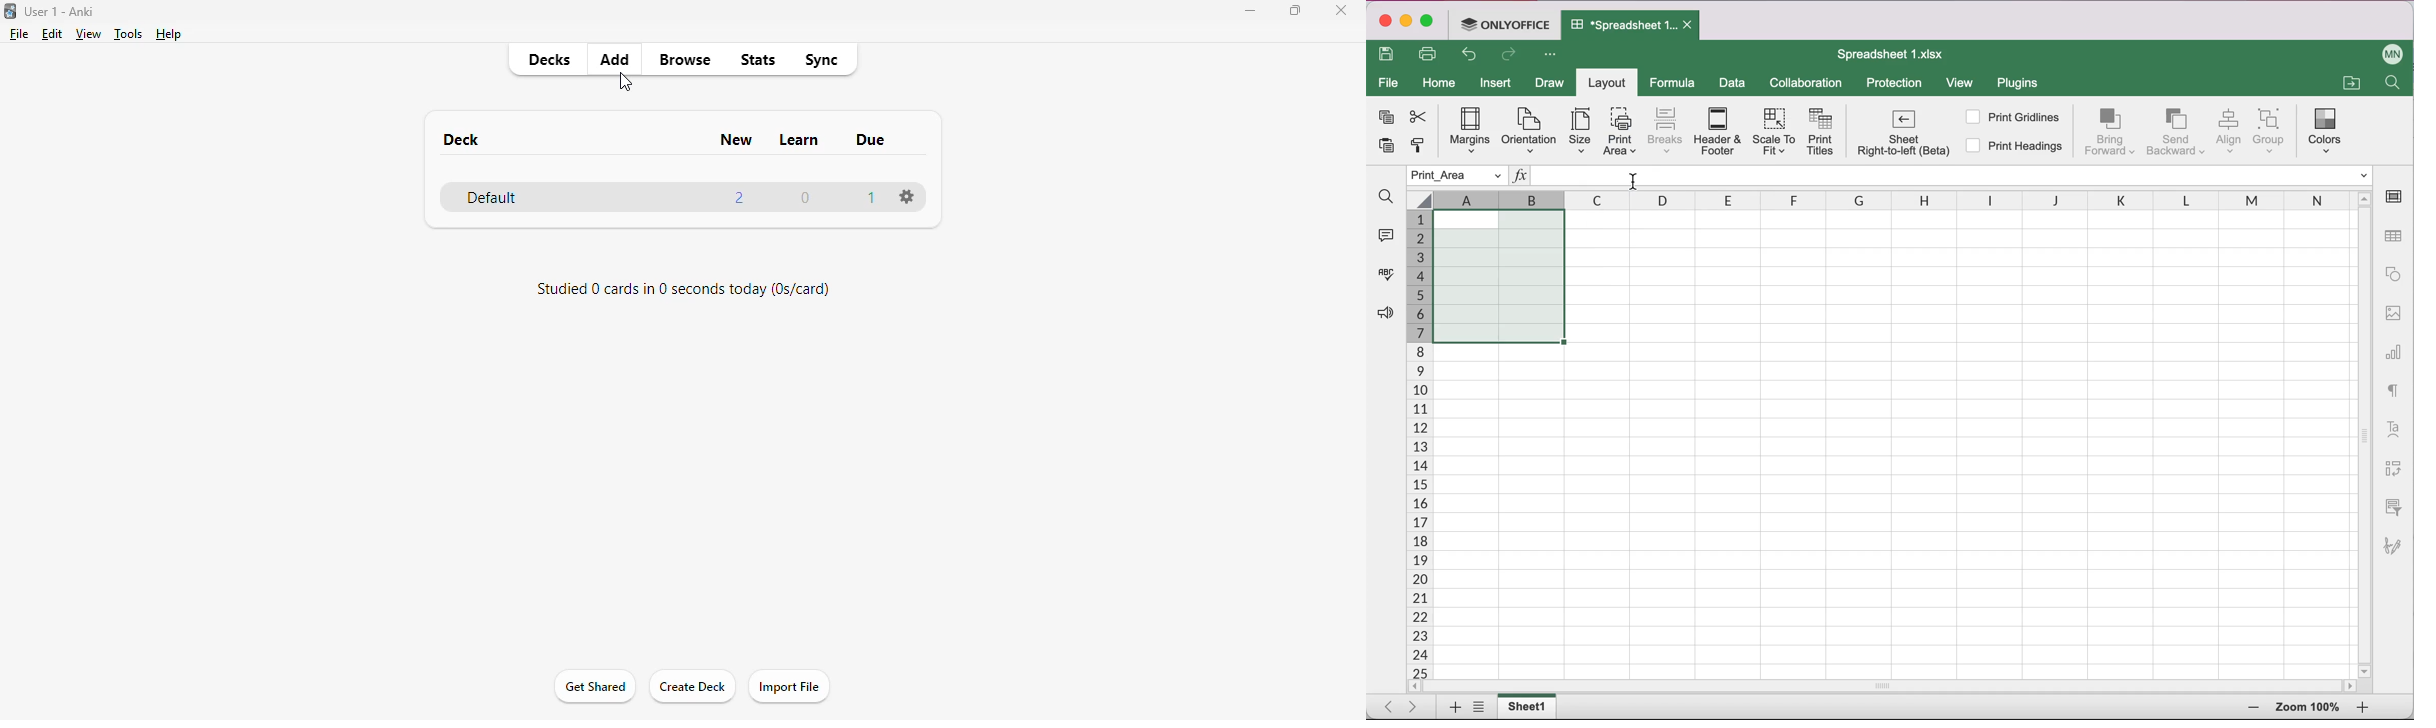  What do you see at coordinates (2016, 148) in the screenshot?
I see `Print headings` at bounding box center [2016, 148].